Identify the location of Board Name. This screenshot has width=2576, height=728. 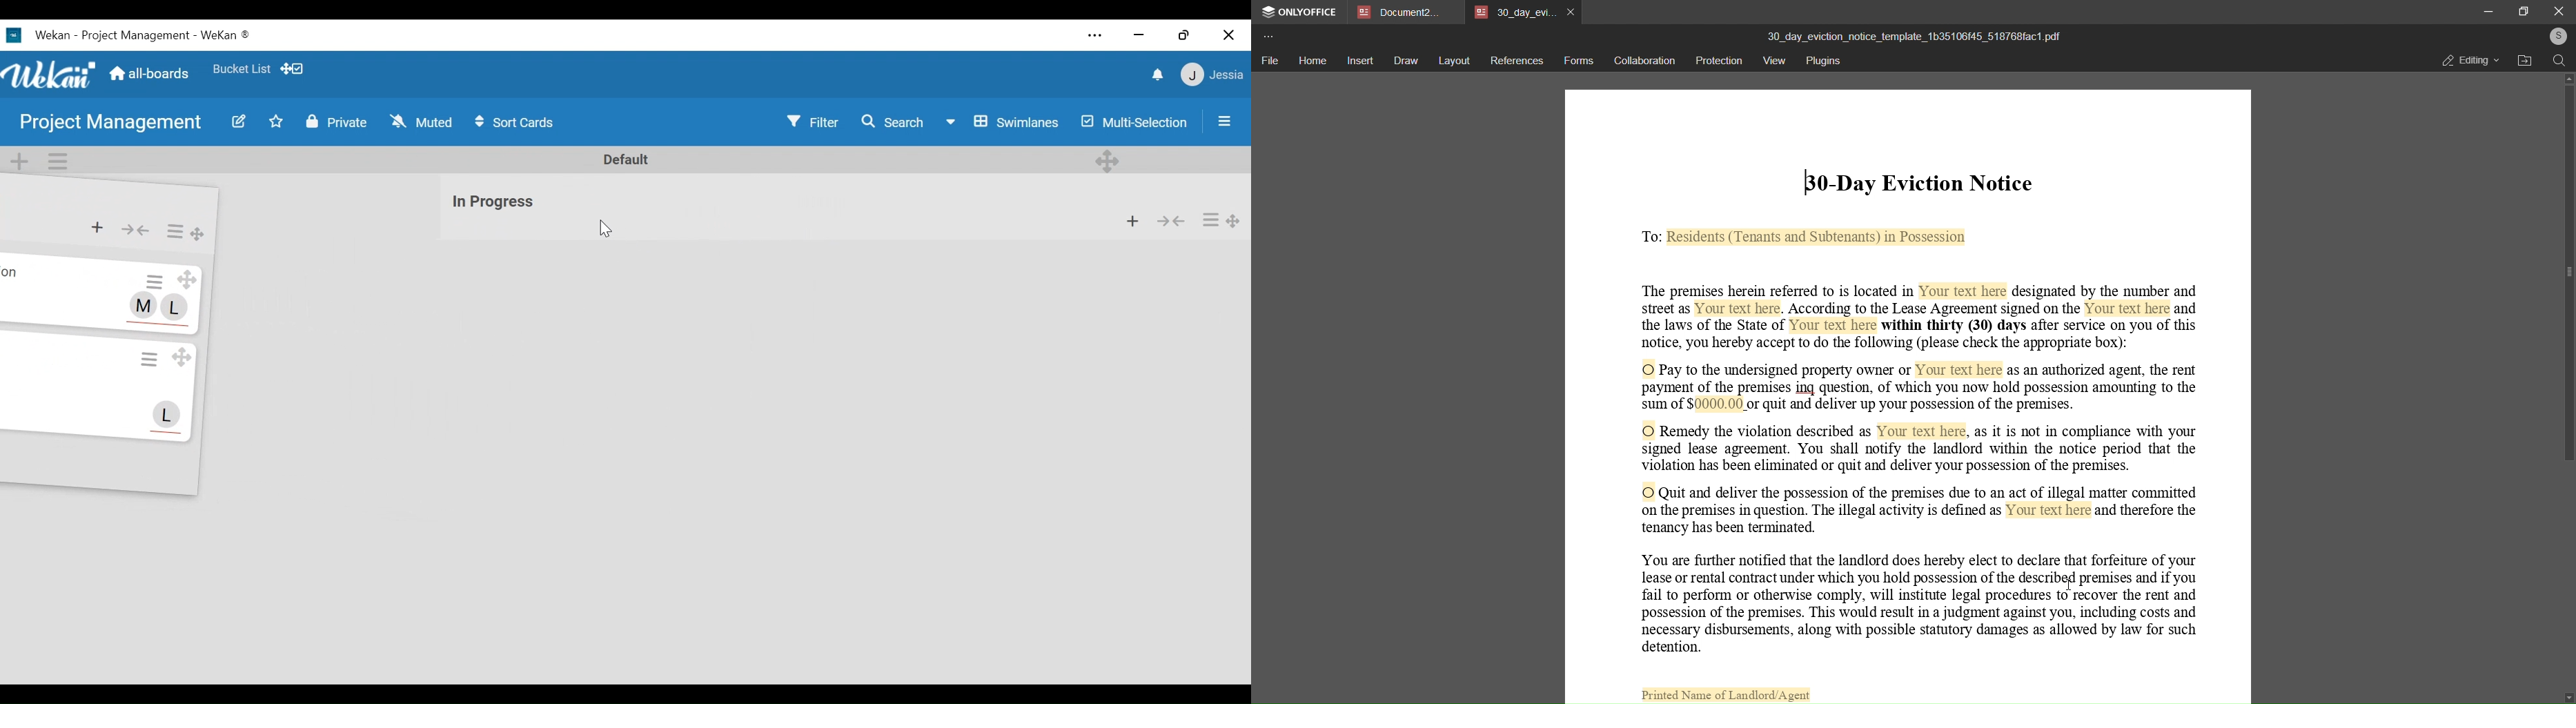
(111, 122).